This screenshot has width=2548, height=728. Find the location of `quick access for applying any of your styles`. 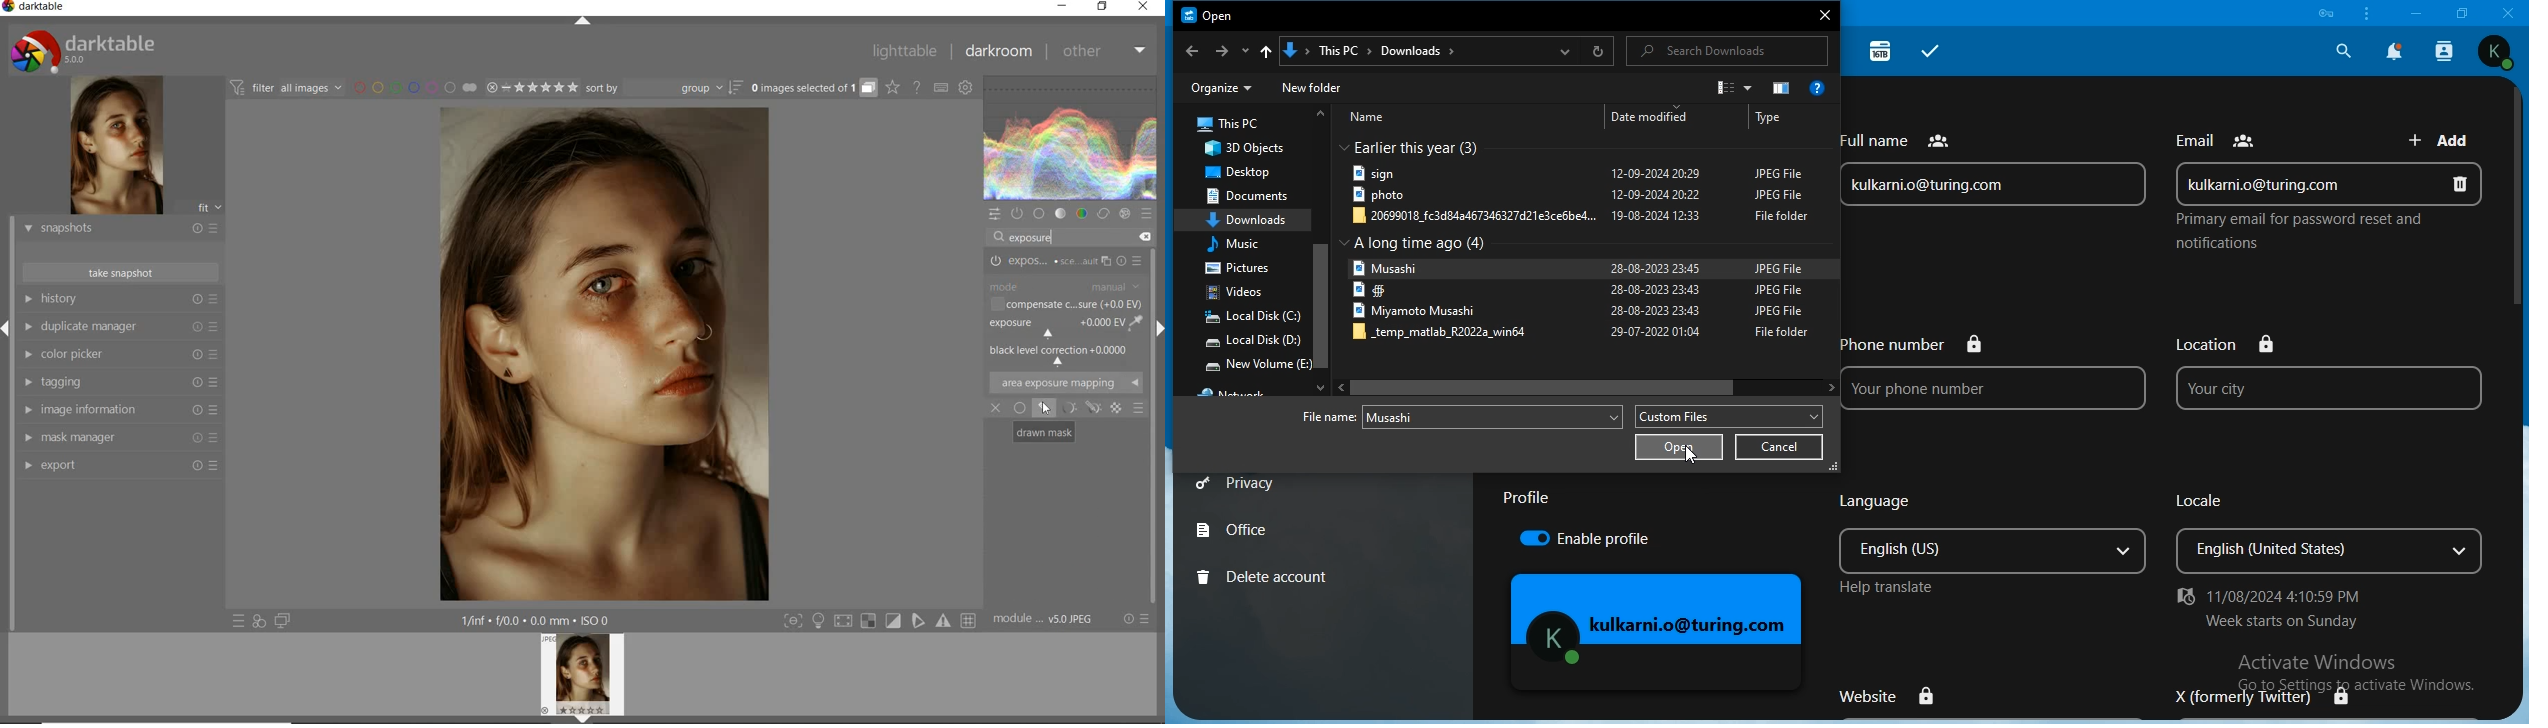

quick access for applying any of your styles is located at coordinates (258, 621).